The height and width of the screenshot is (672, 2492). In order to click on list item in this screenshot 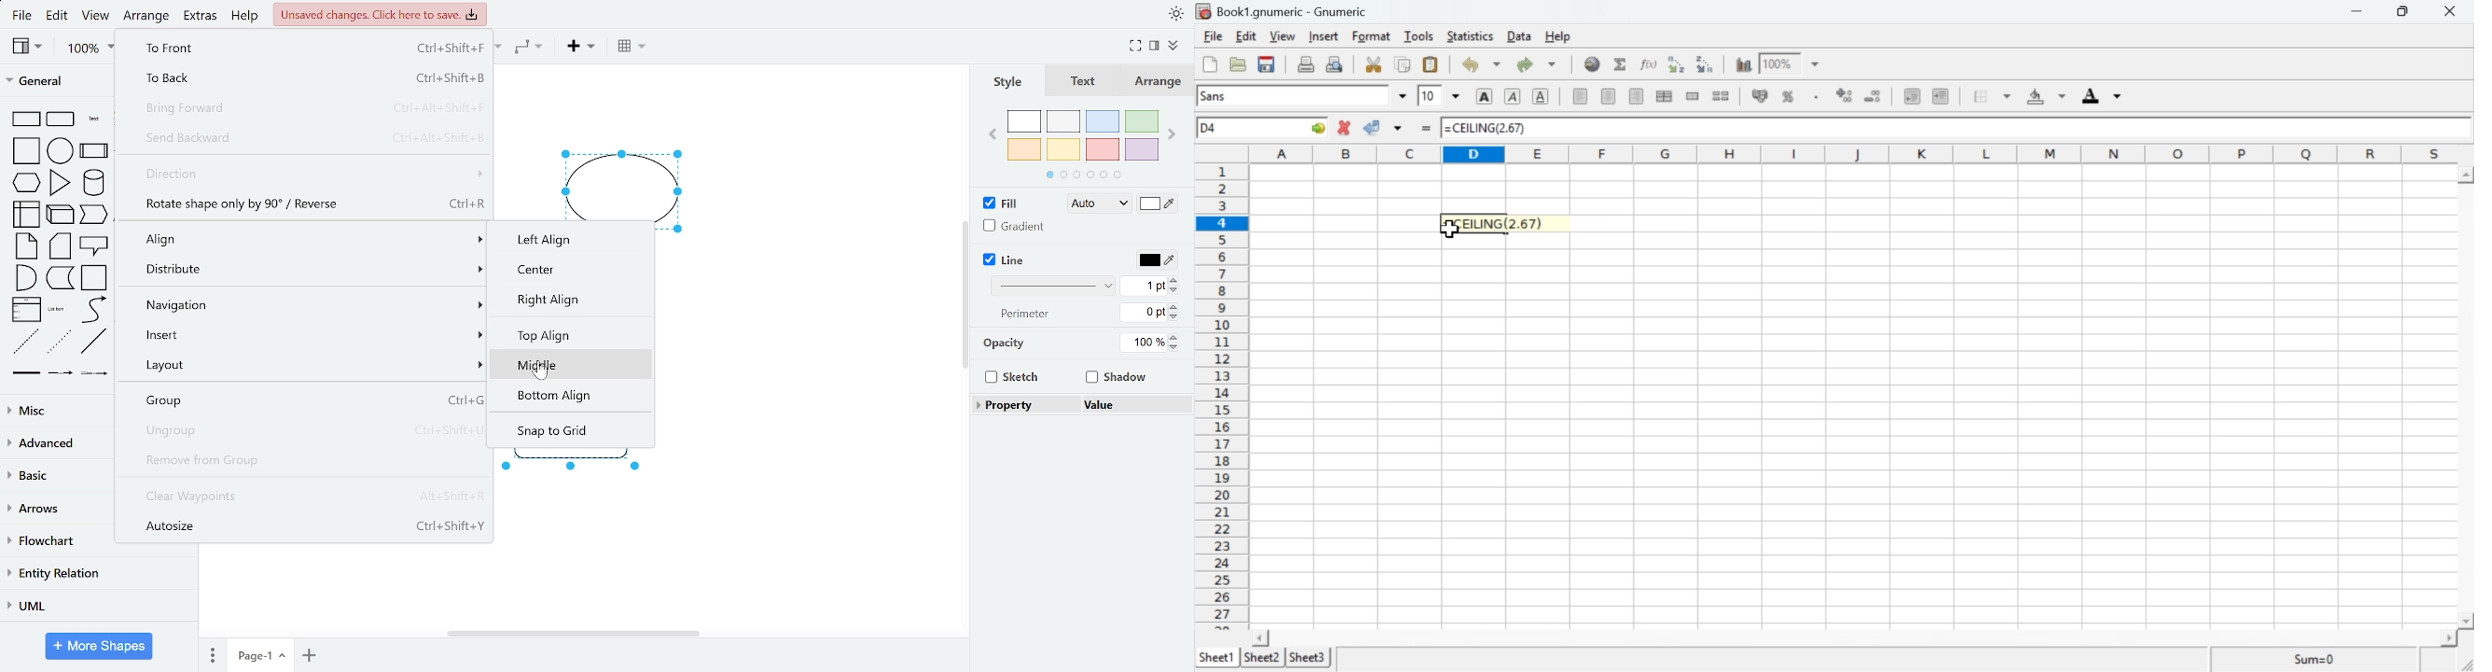, I will do `click(58, 310)`.